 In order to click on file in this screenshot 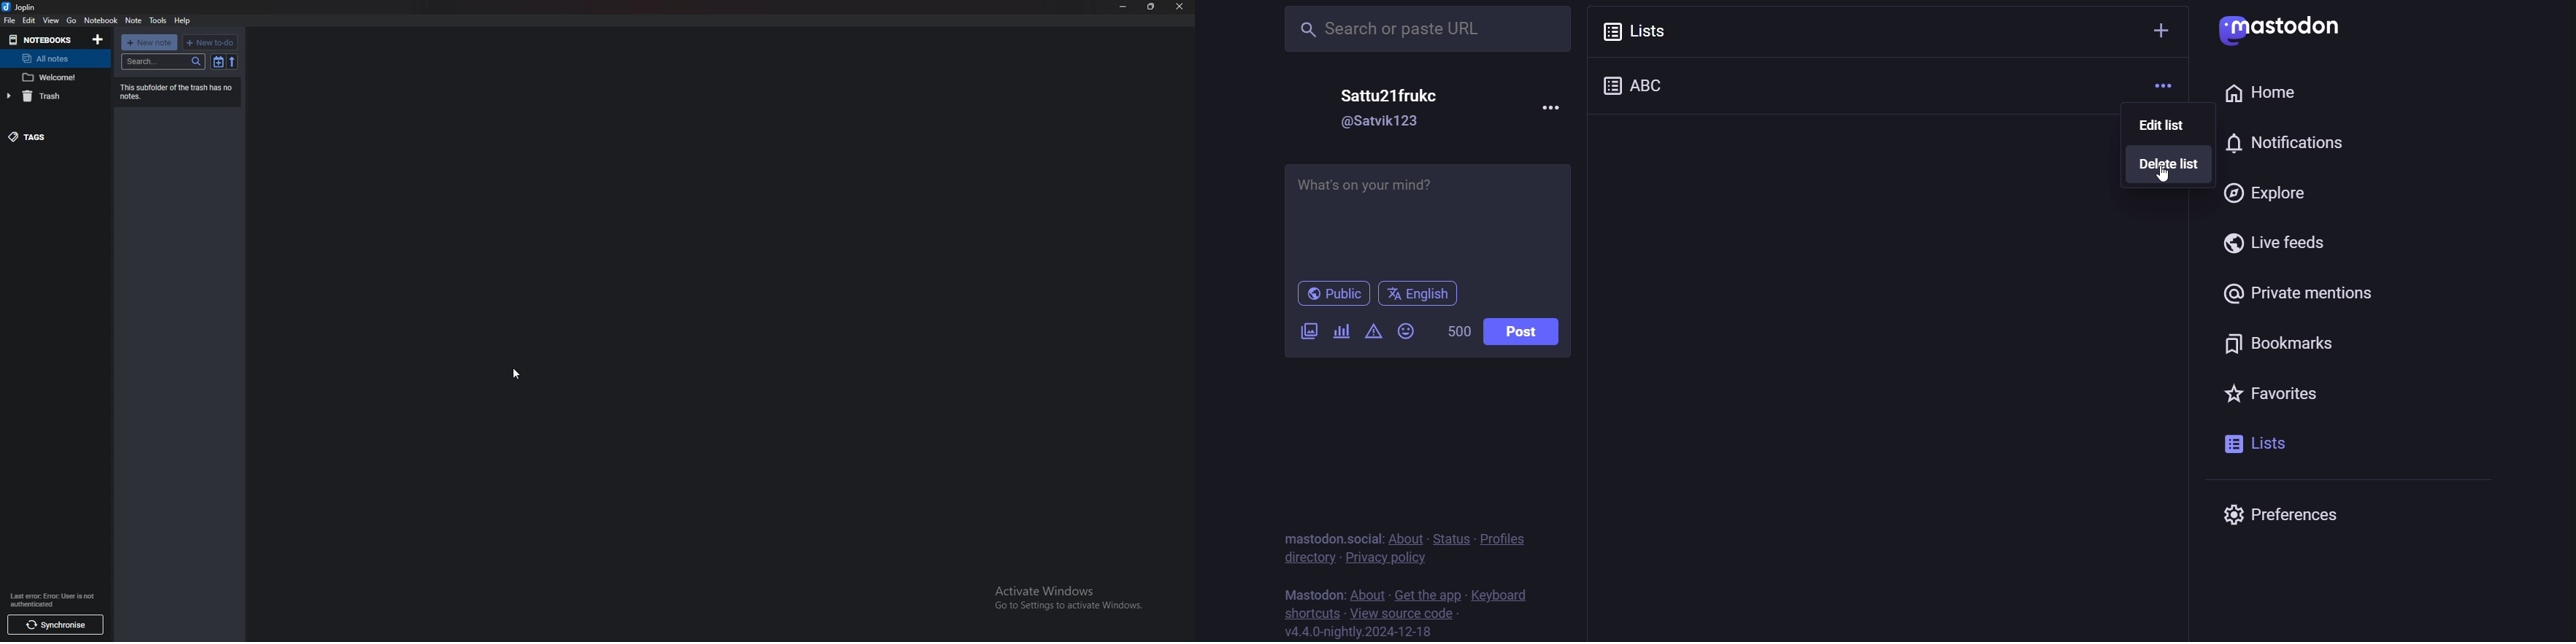, I will do `click(9, 21)`.